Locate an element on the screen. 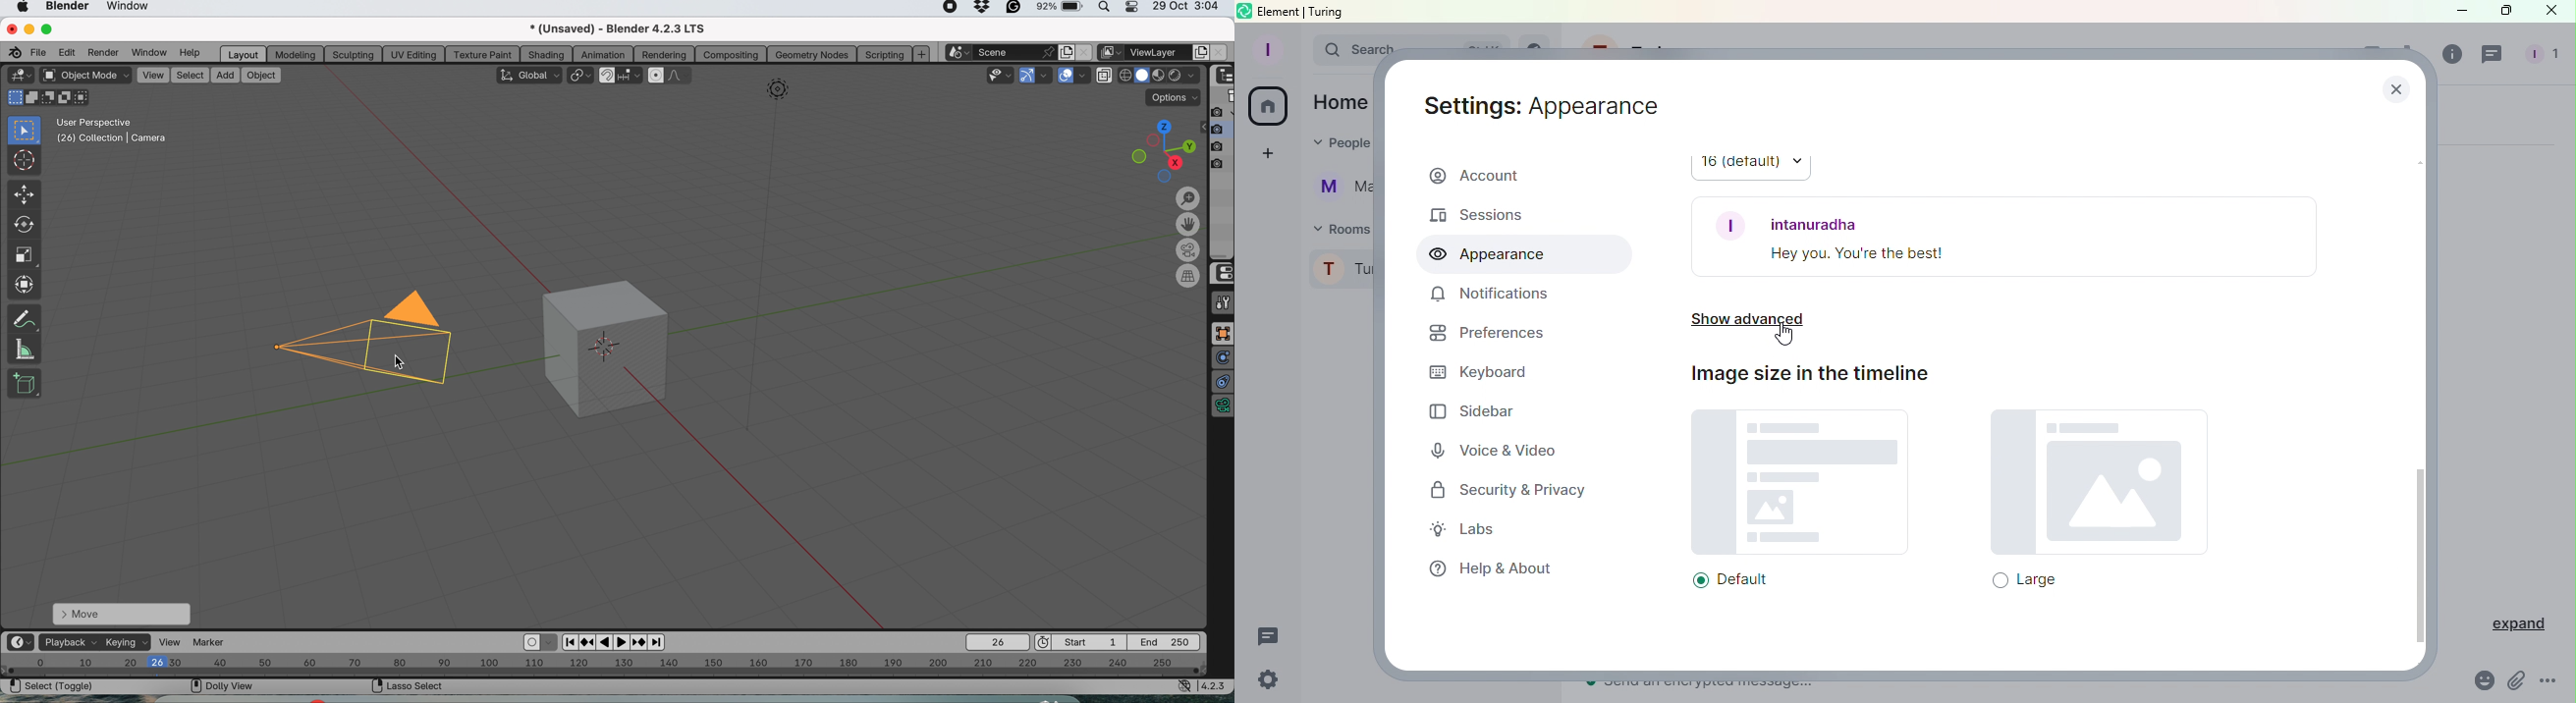 This screenshot has height=728, width=2576. Home is located at coordinates (1341, 105).